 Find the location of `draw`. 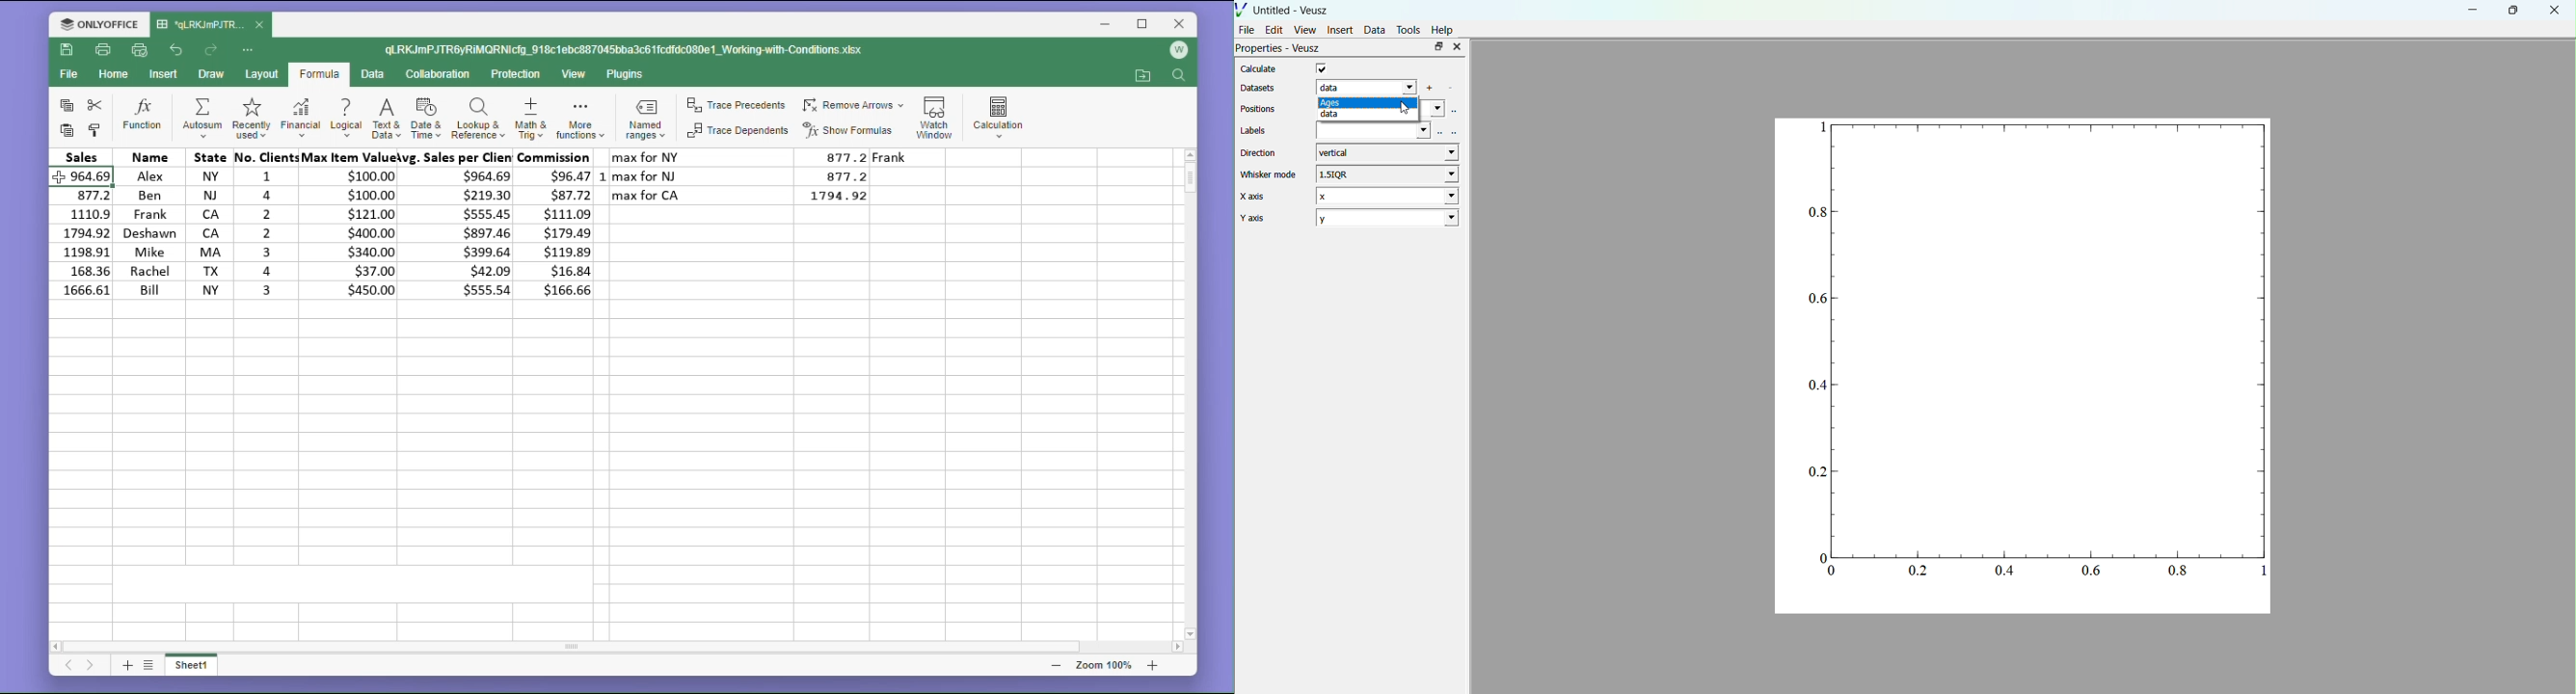

draw is located at coordinates (211, 75).